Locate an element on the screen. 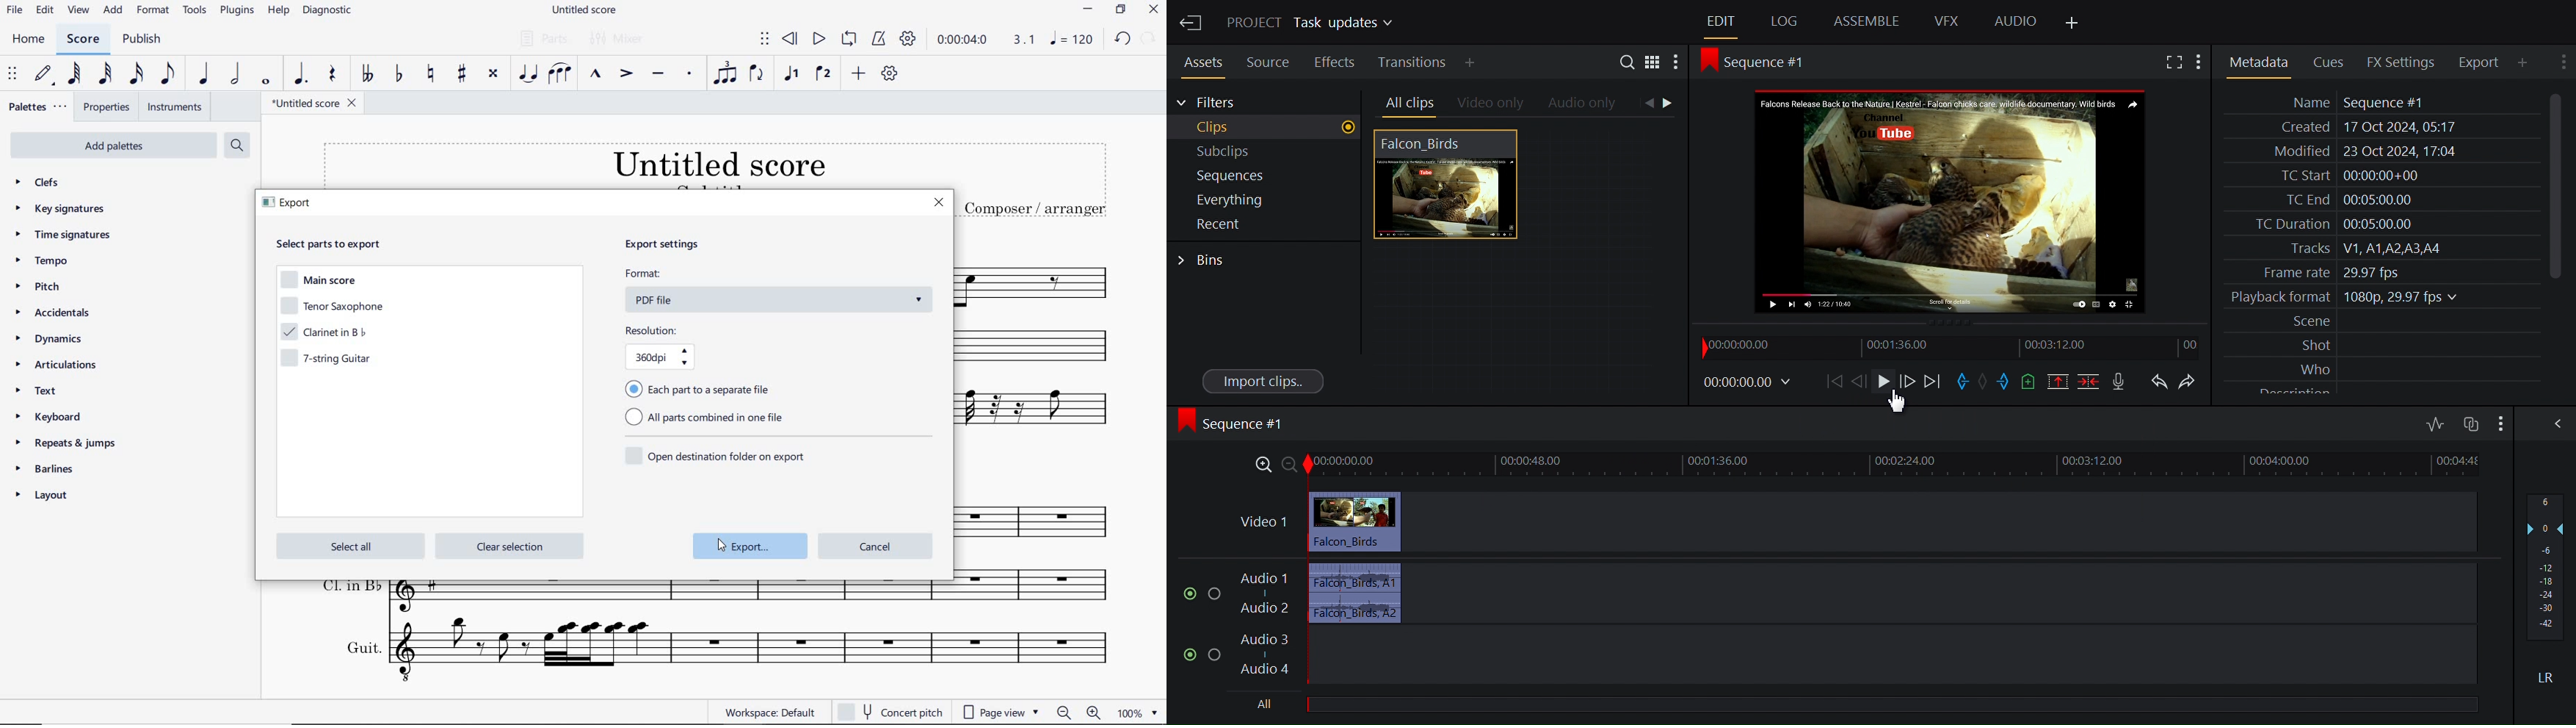  EIGHTH NOTE is located at coordinates (168, 76).